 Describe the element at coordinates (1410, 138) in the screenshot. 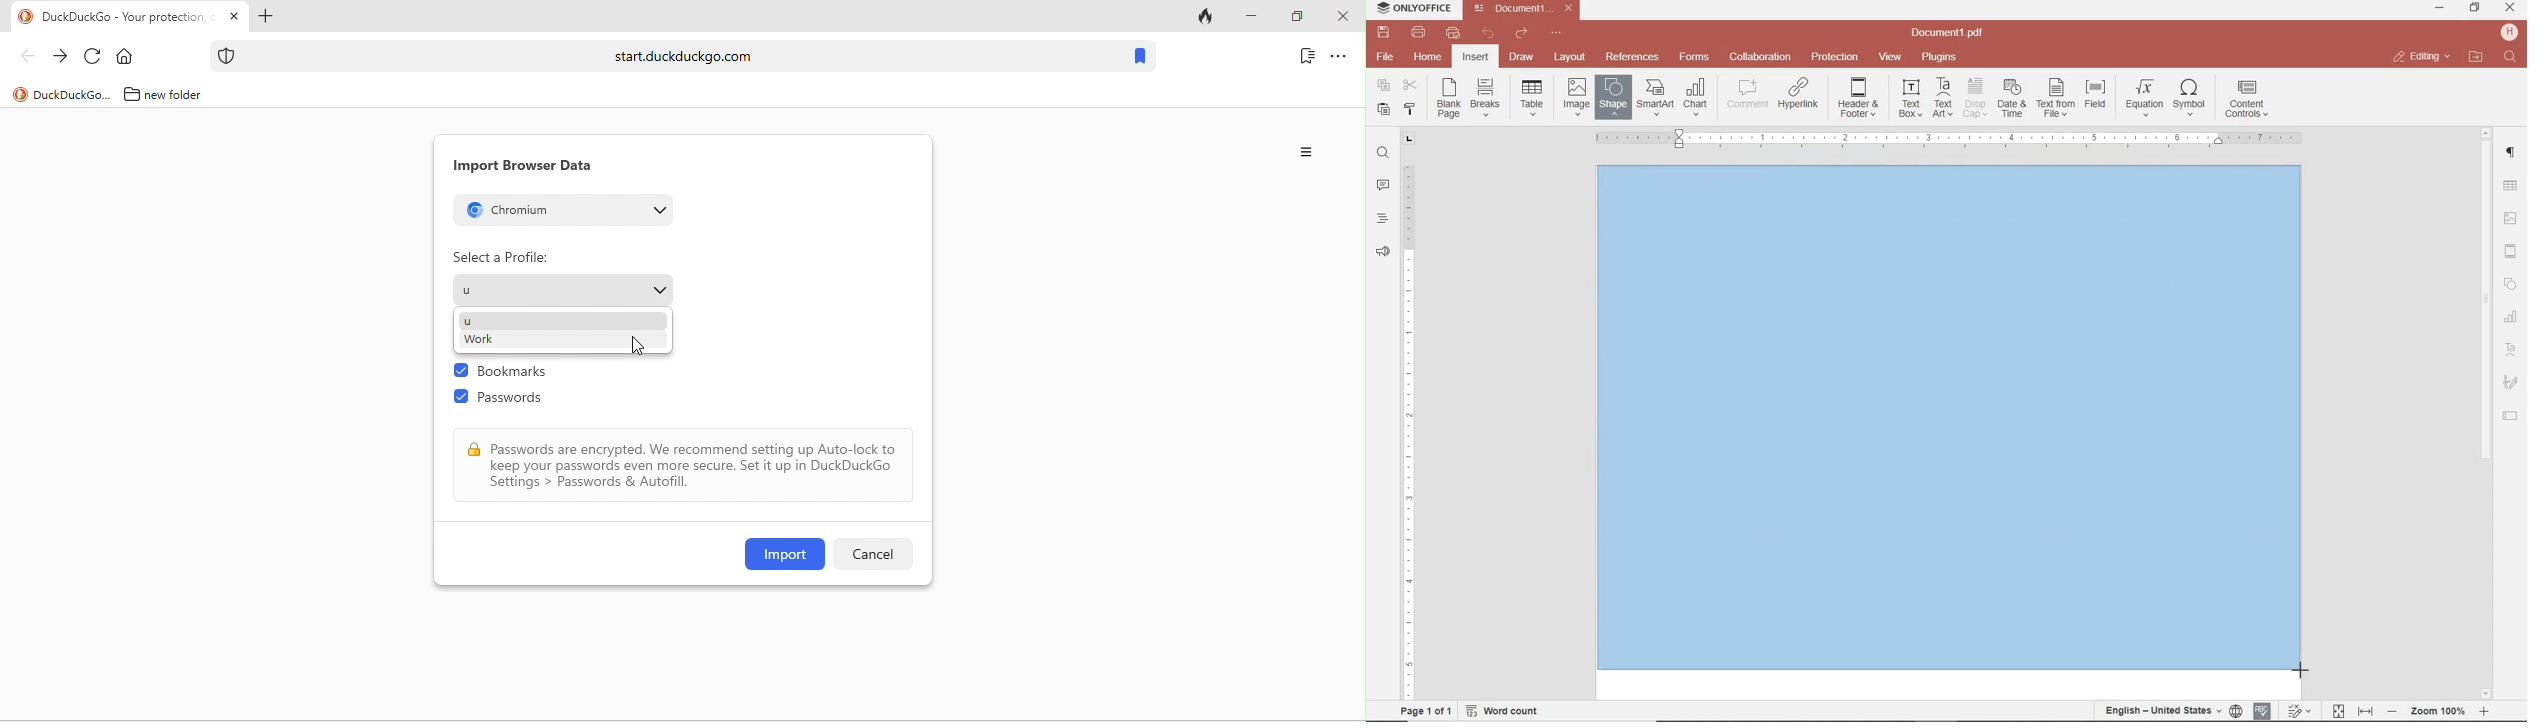

I see `tab stop` at that location.